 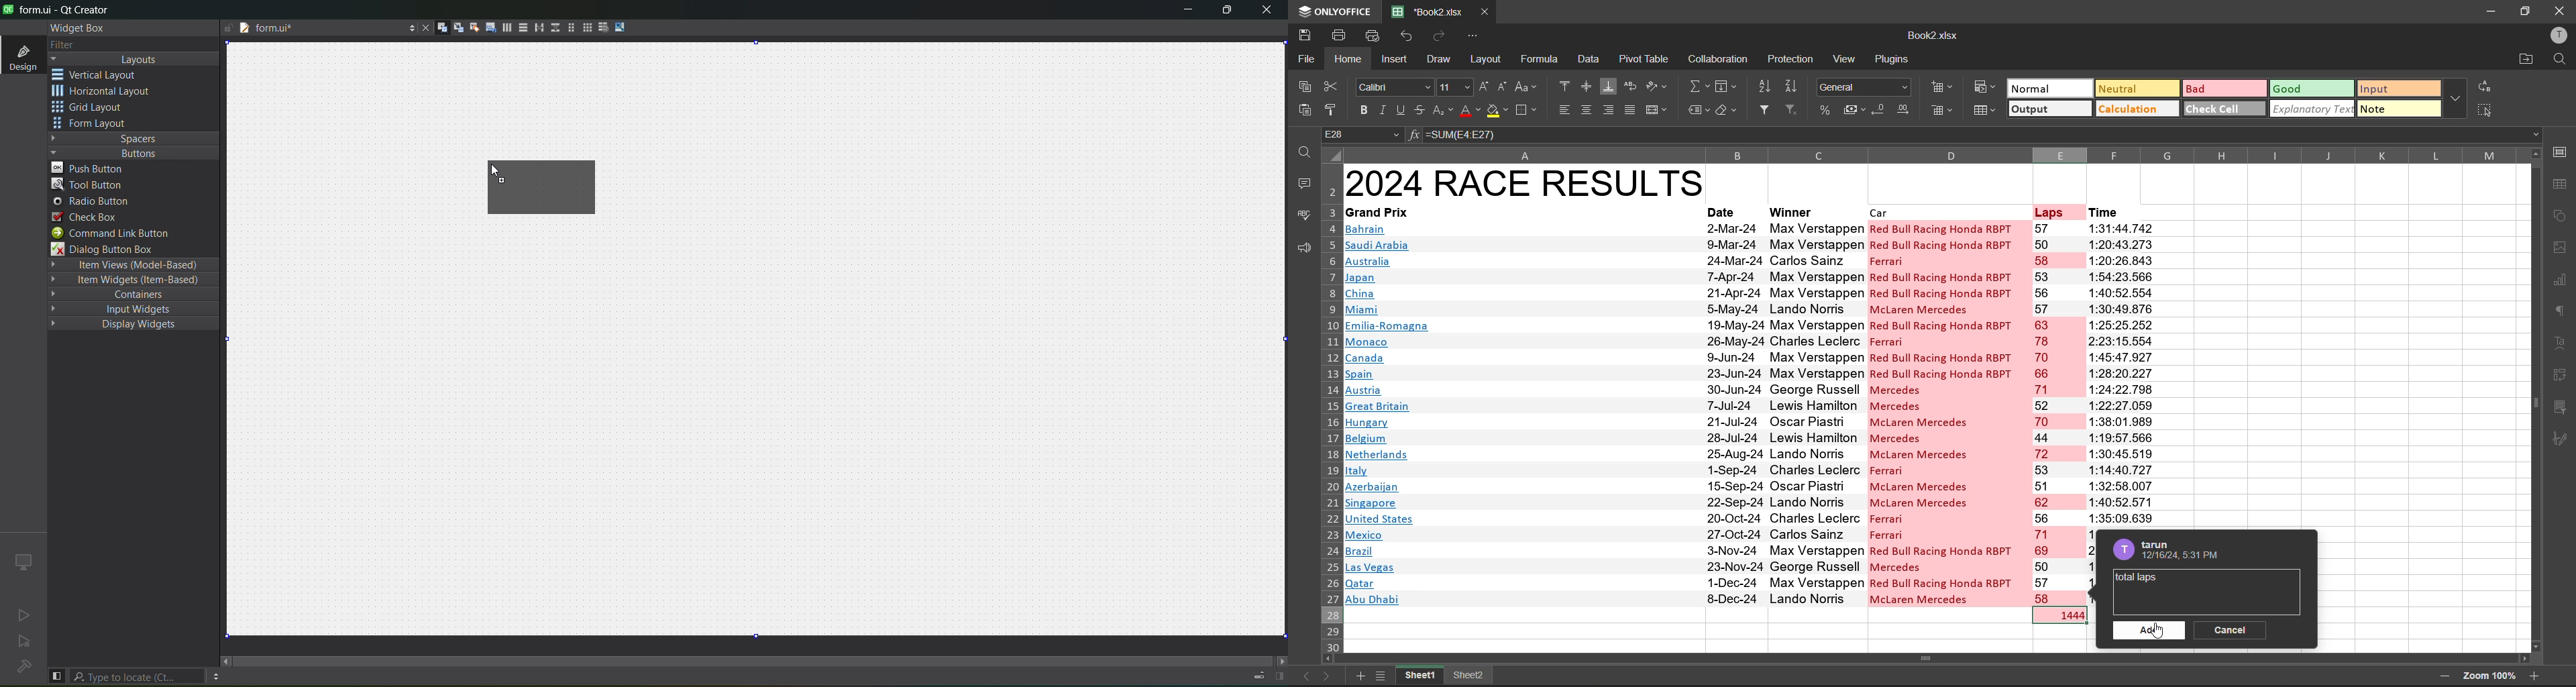 What do you see at coordinates (2488, 675) in the screenshot?
I see `zoom factor` at bounding box center [2488, 675].